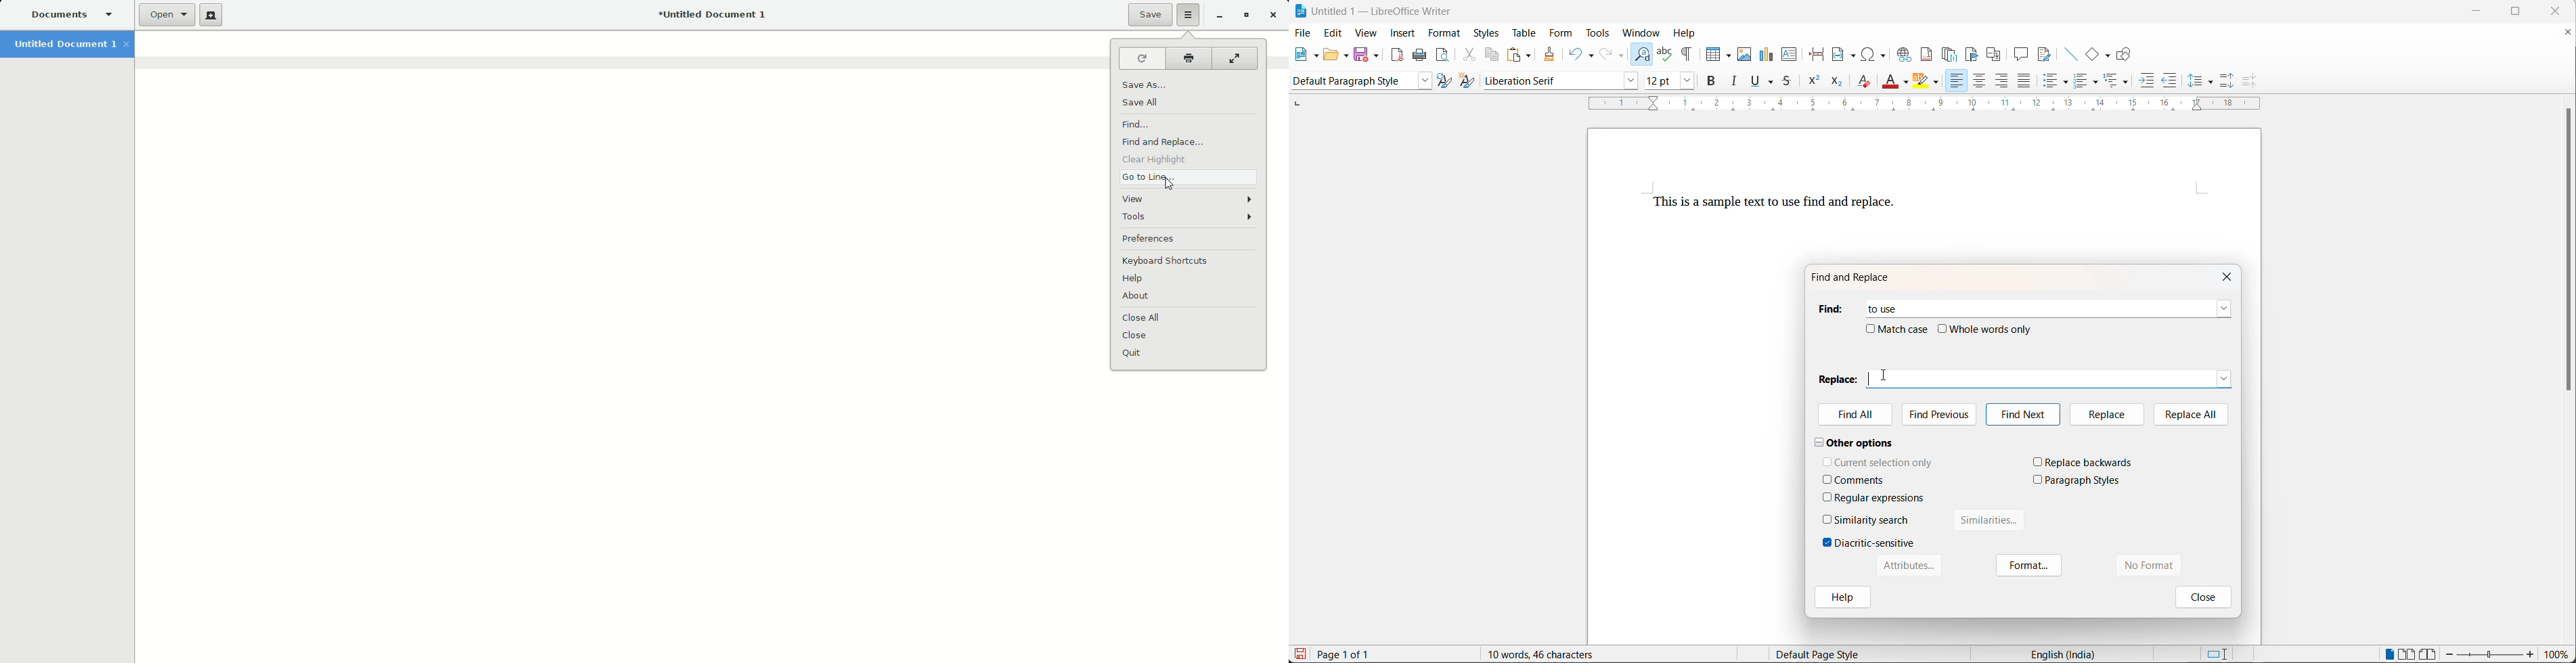 The height and width of the screenshot is (672, 2576). Describe the element at coordinates (2192, 413) in the screenshot. I see `replace all` at that location.